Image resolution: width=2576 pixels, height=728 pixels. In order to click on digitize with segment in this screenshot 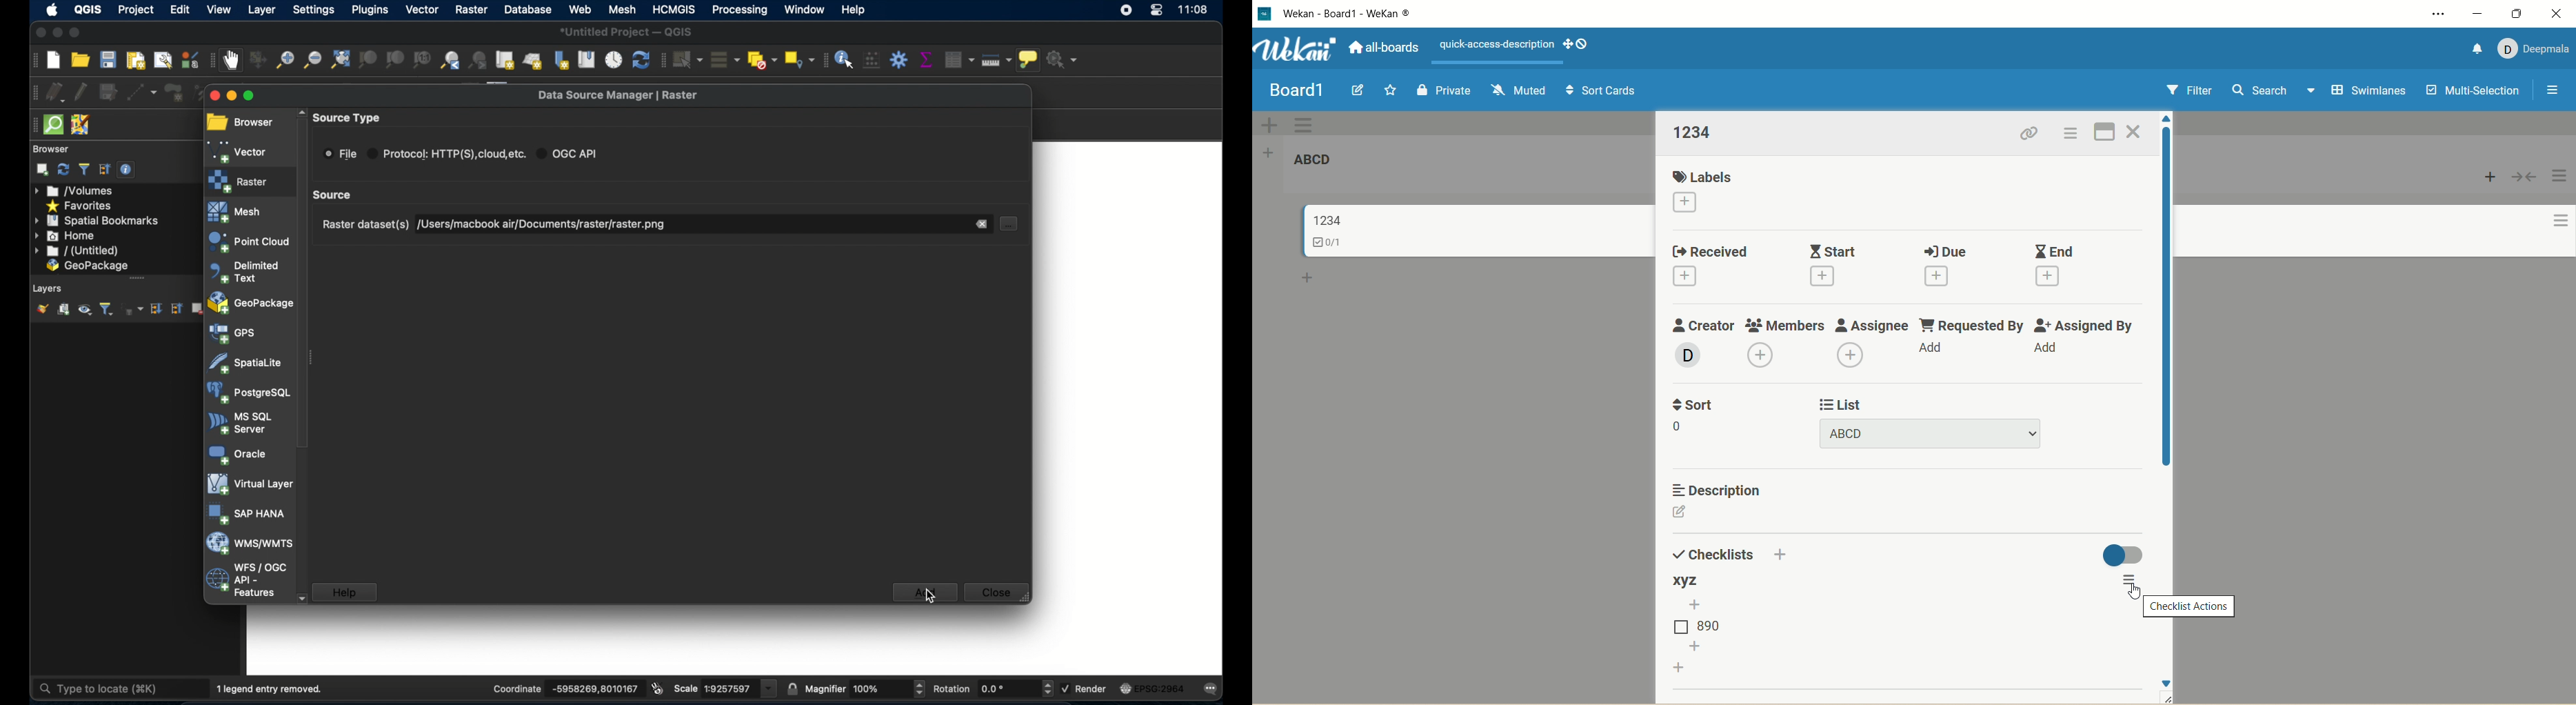, I will do `click(142, 92)`.